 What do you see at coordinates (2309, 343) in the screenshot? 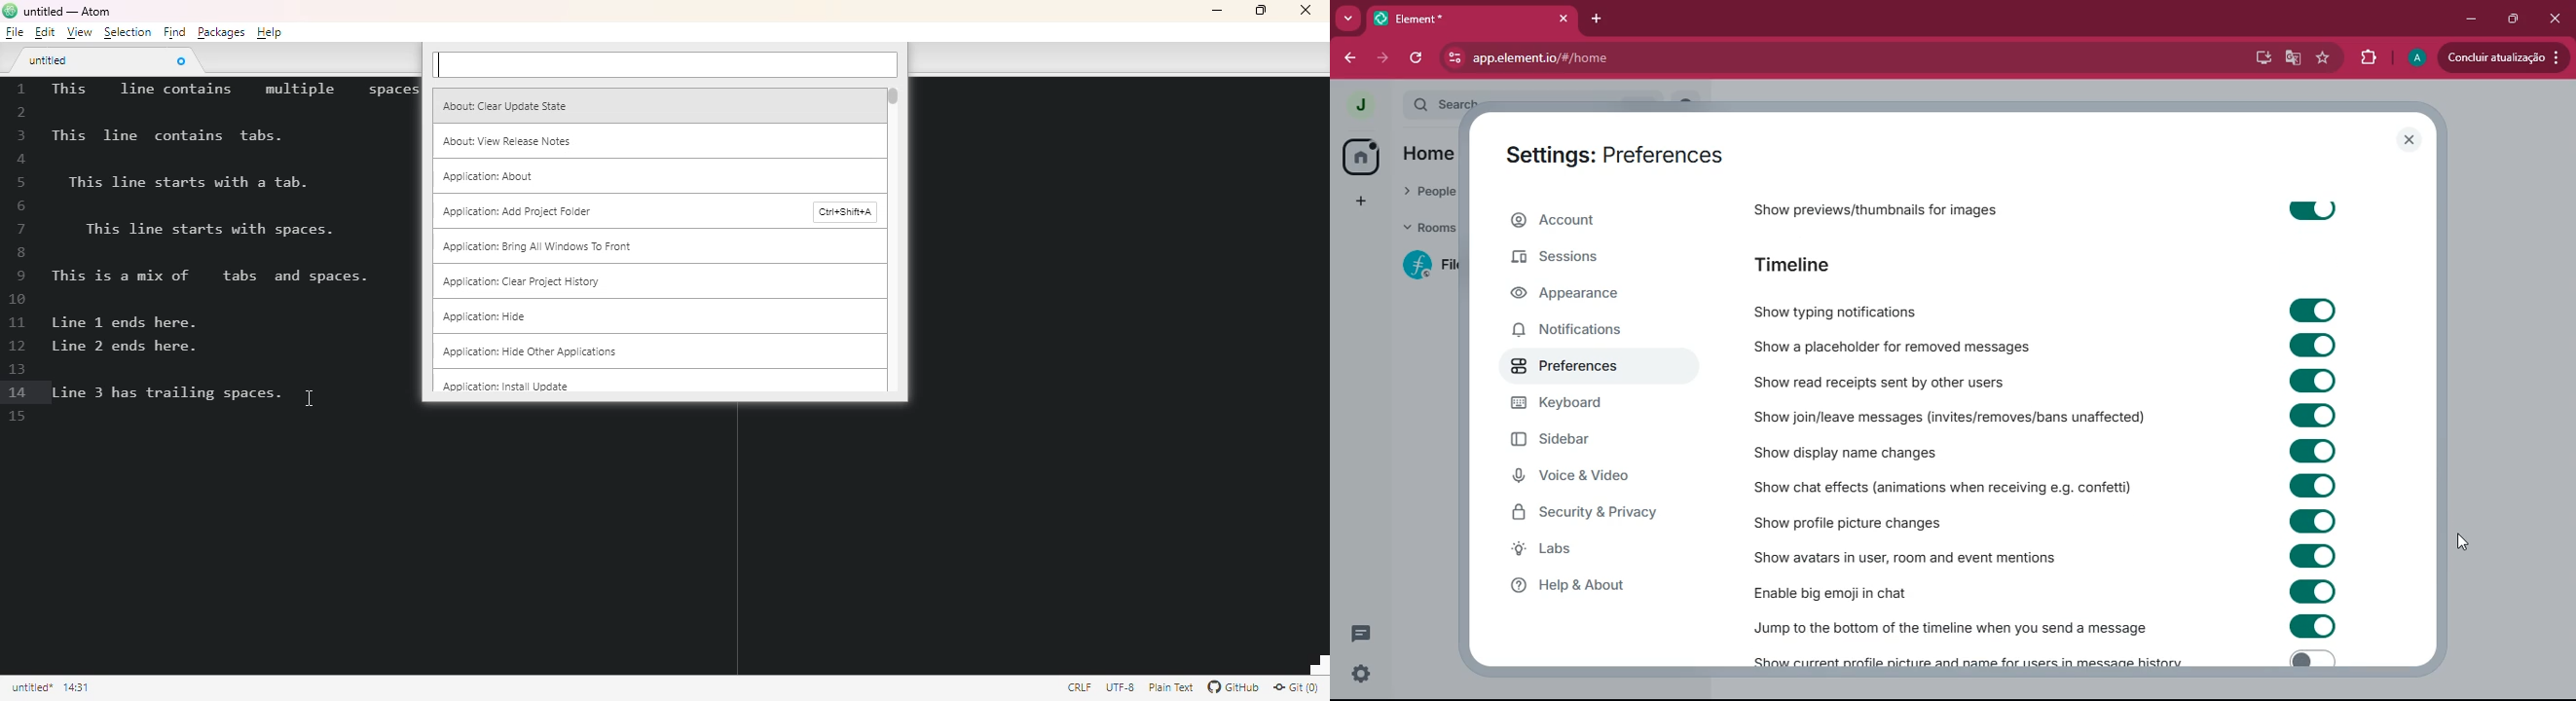
I see `toggle on ` at bounding box center [2309, 343].